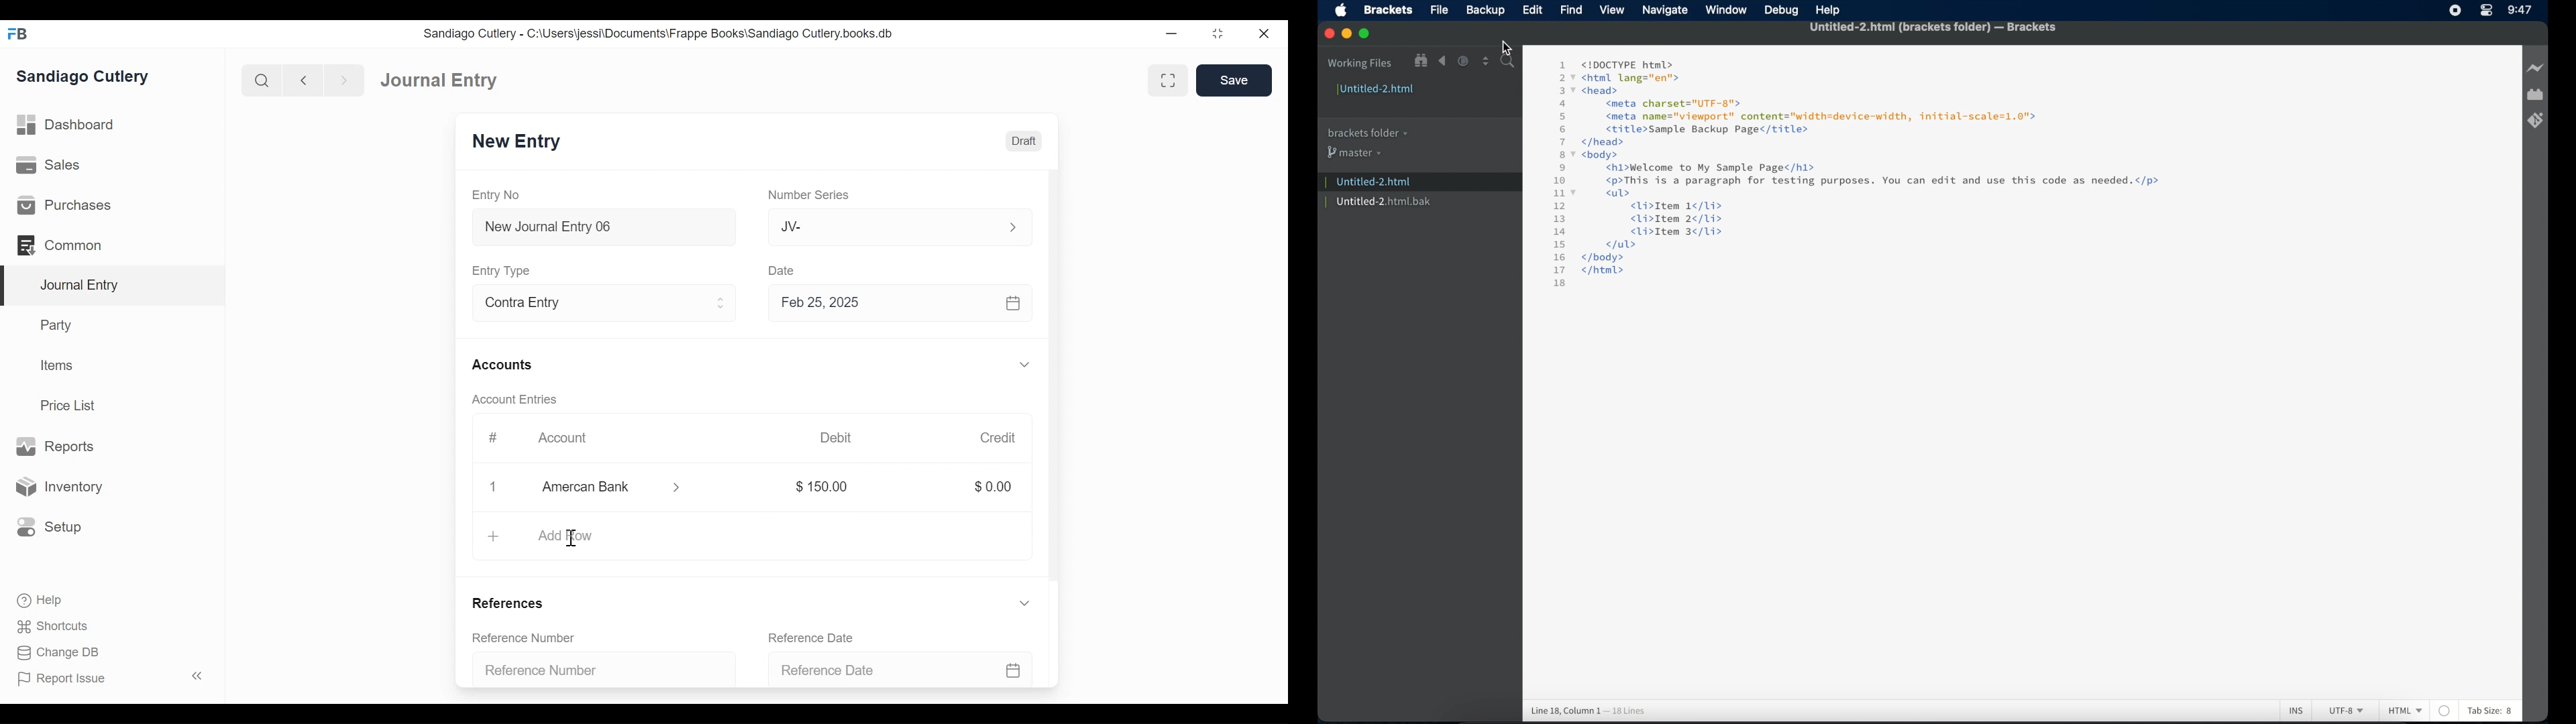 The image size is (2576, 728). What do you see at coordinates (57, 487) in the screenshot?
I see `Inventory` at bounding box center [57, 487].